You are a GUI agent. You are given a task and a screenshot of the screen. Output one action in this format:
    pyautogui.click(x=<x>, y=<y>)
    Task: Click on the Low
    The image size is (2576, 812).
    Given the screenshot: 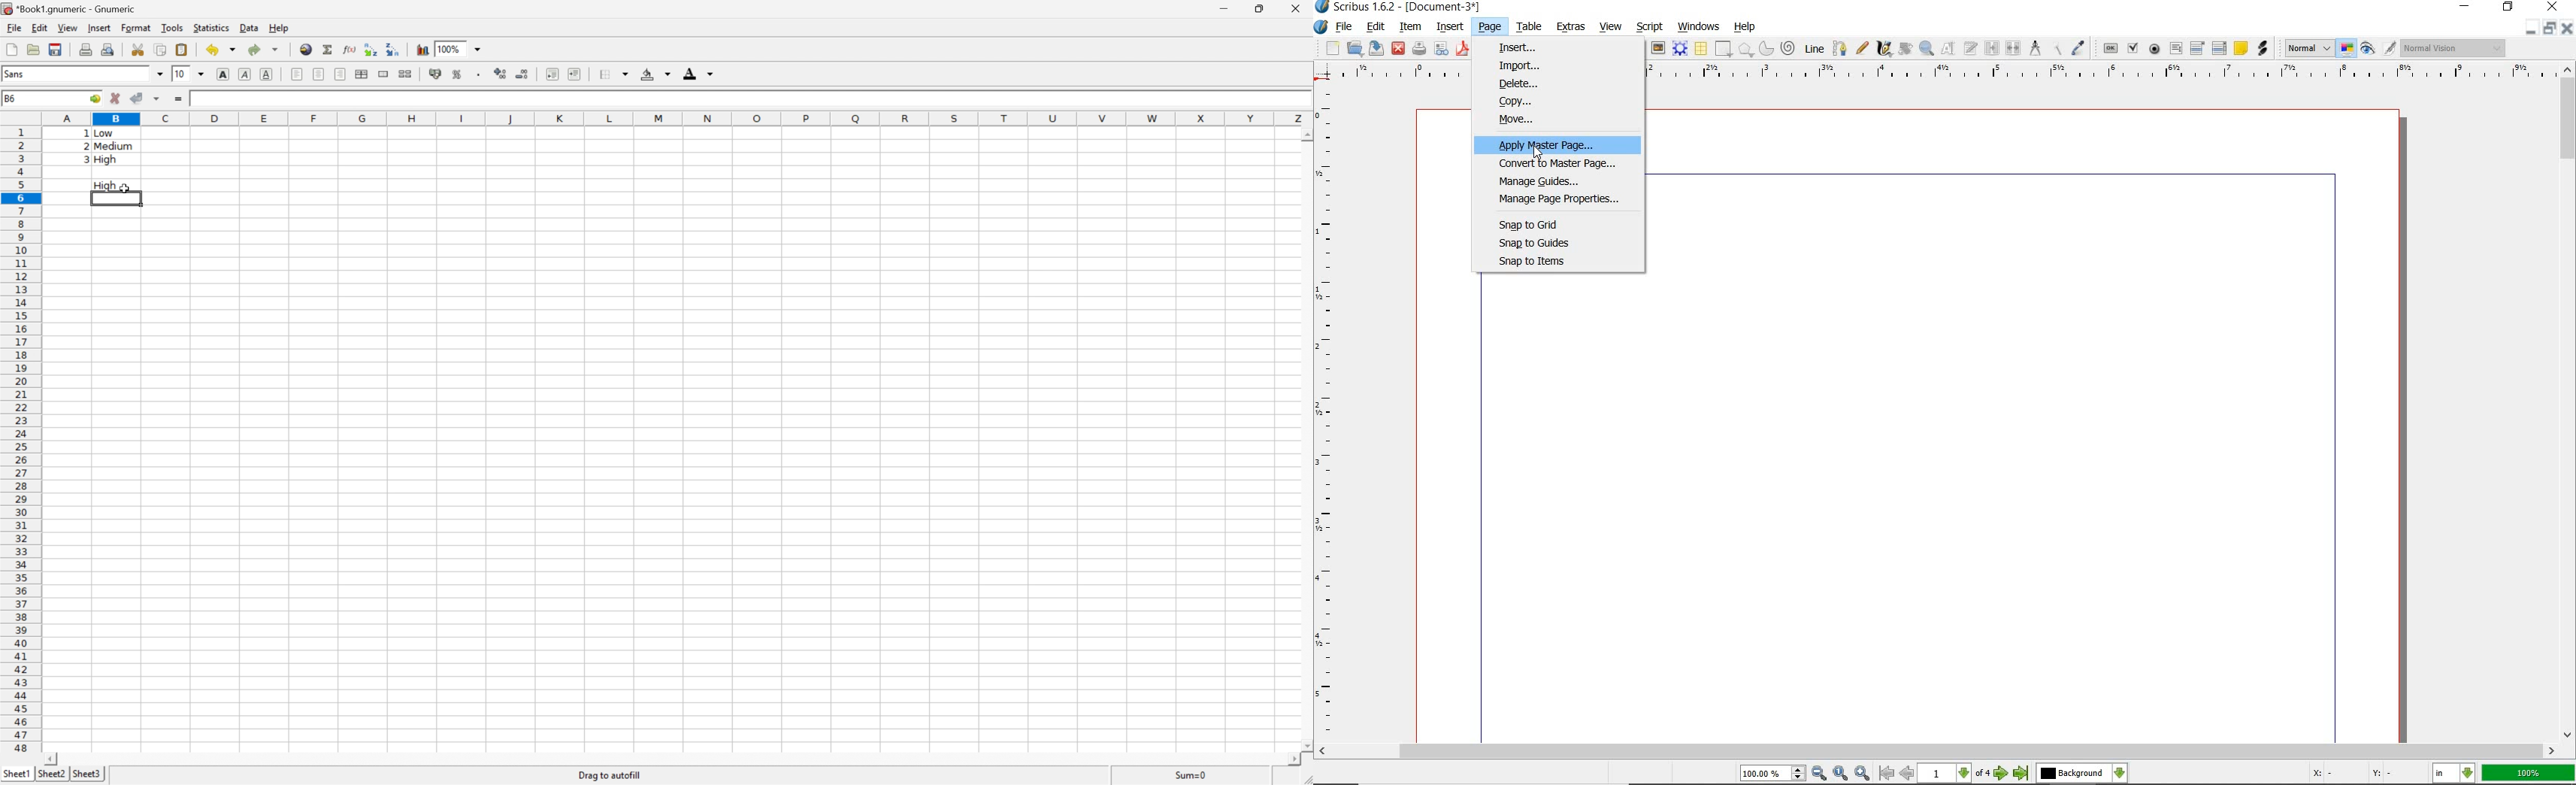 What is the action you would take?
    pyautogui.click(x=109, y=134)
    